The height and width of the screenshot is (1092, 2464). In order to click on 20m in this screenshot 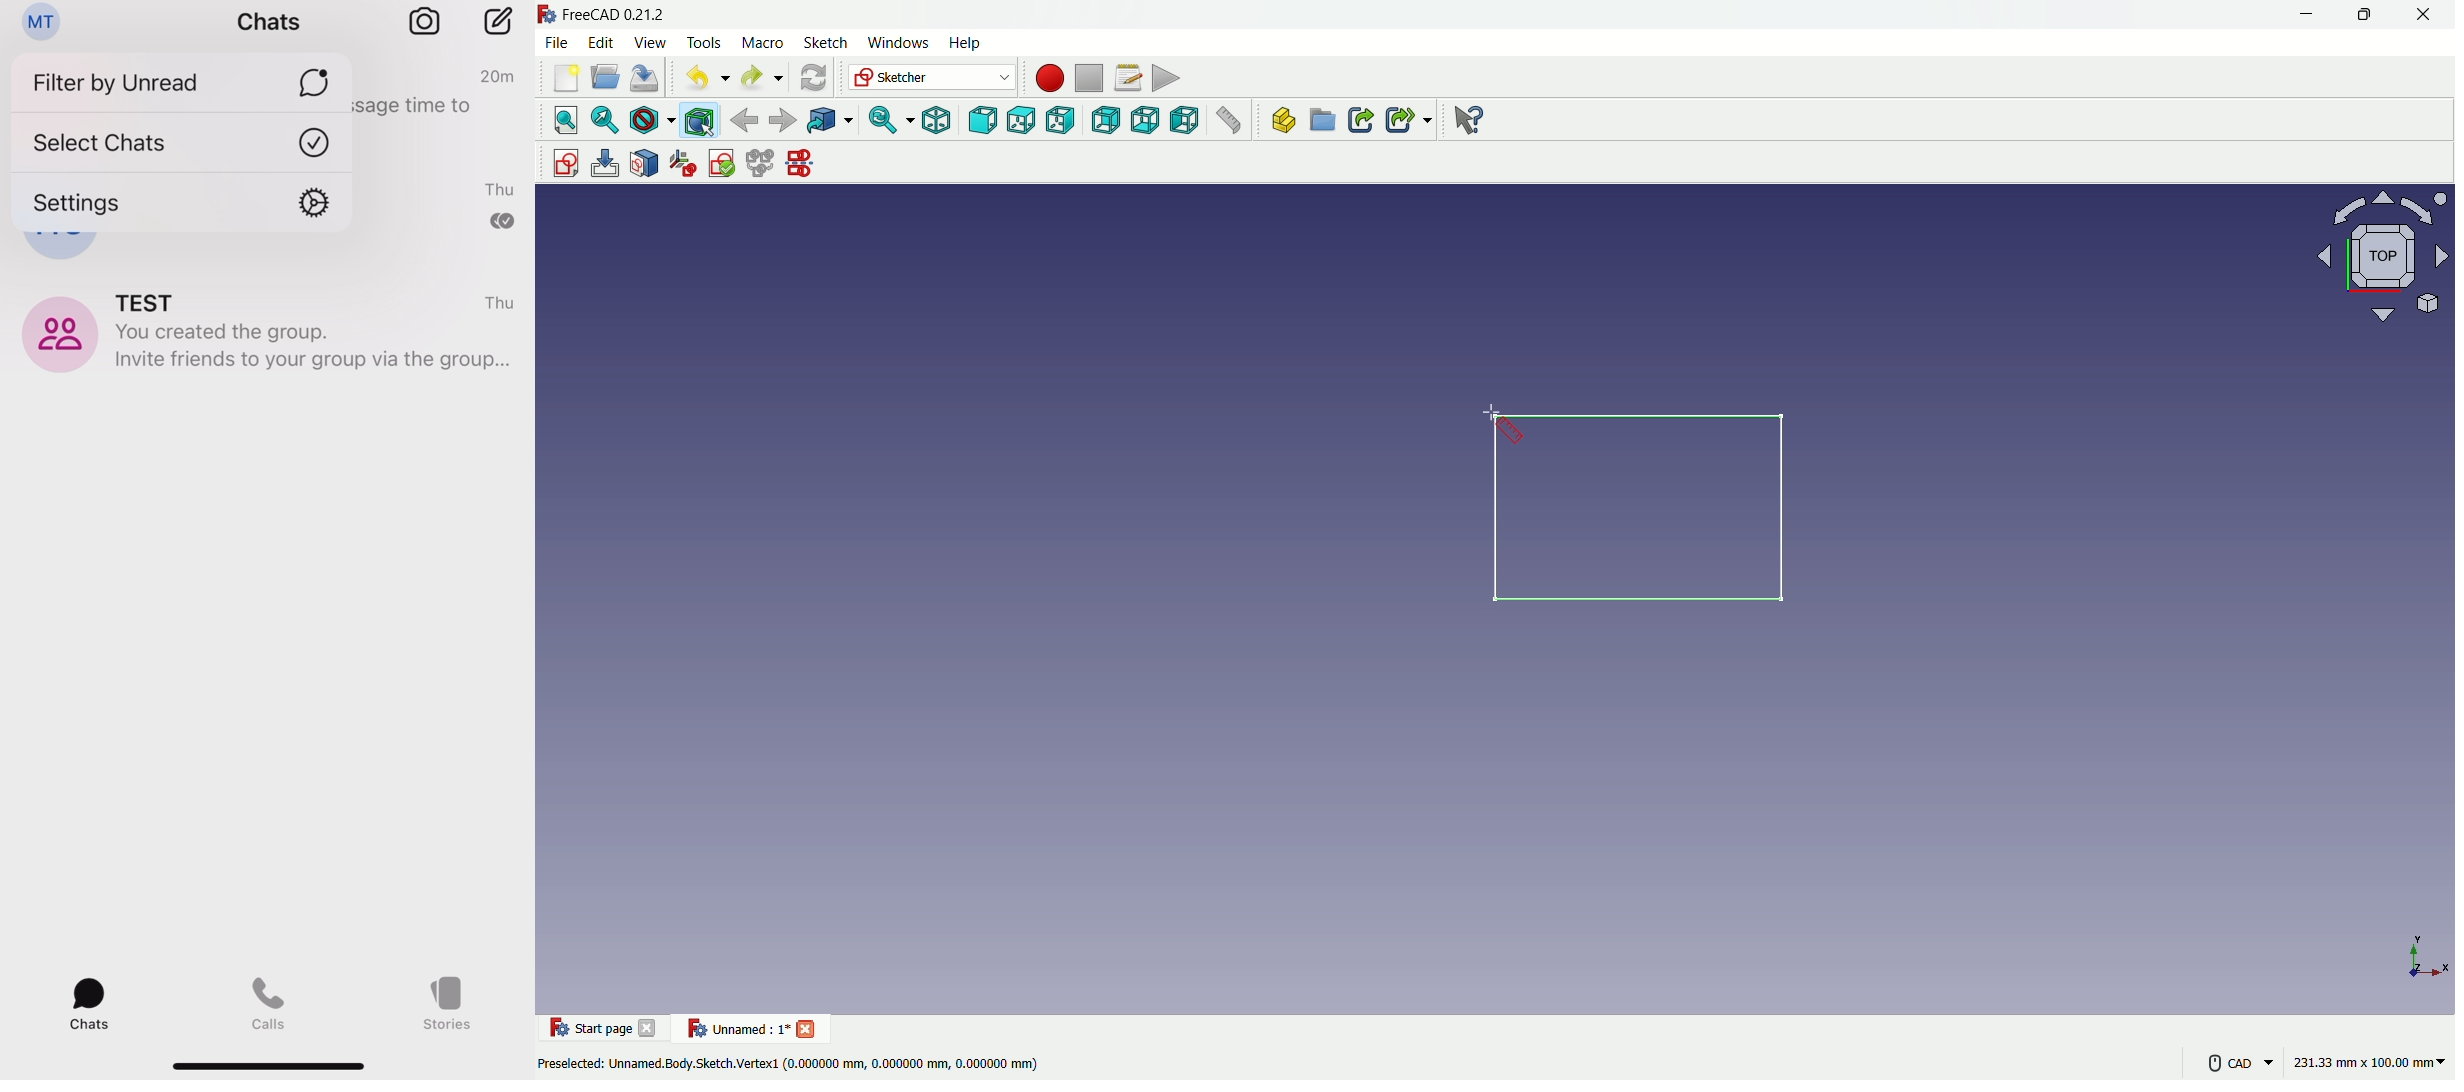, I will do `click(498, 76)`.